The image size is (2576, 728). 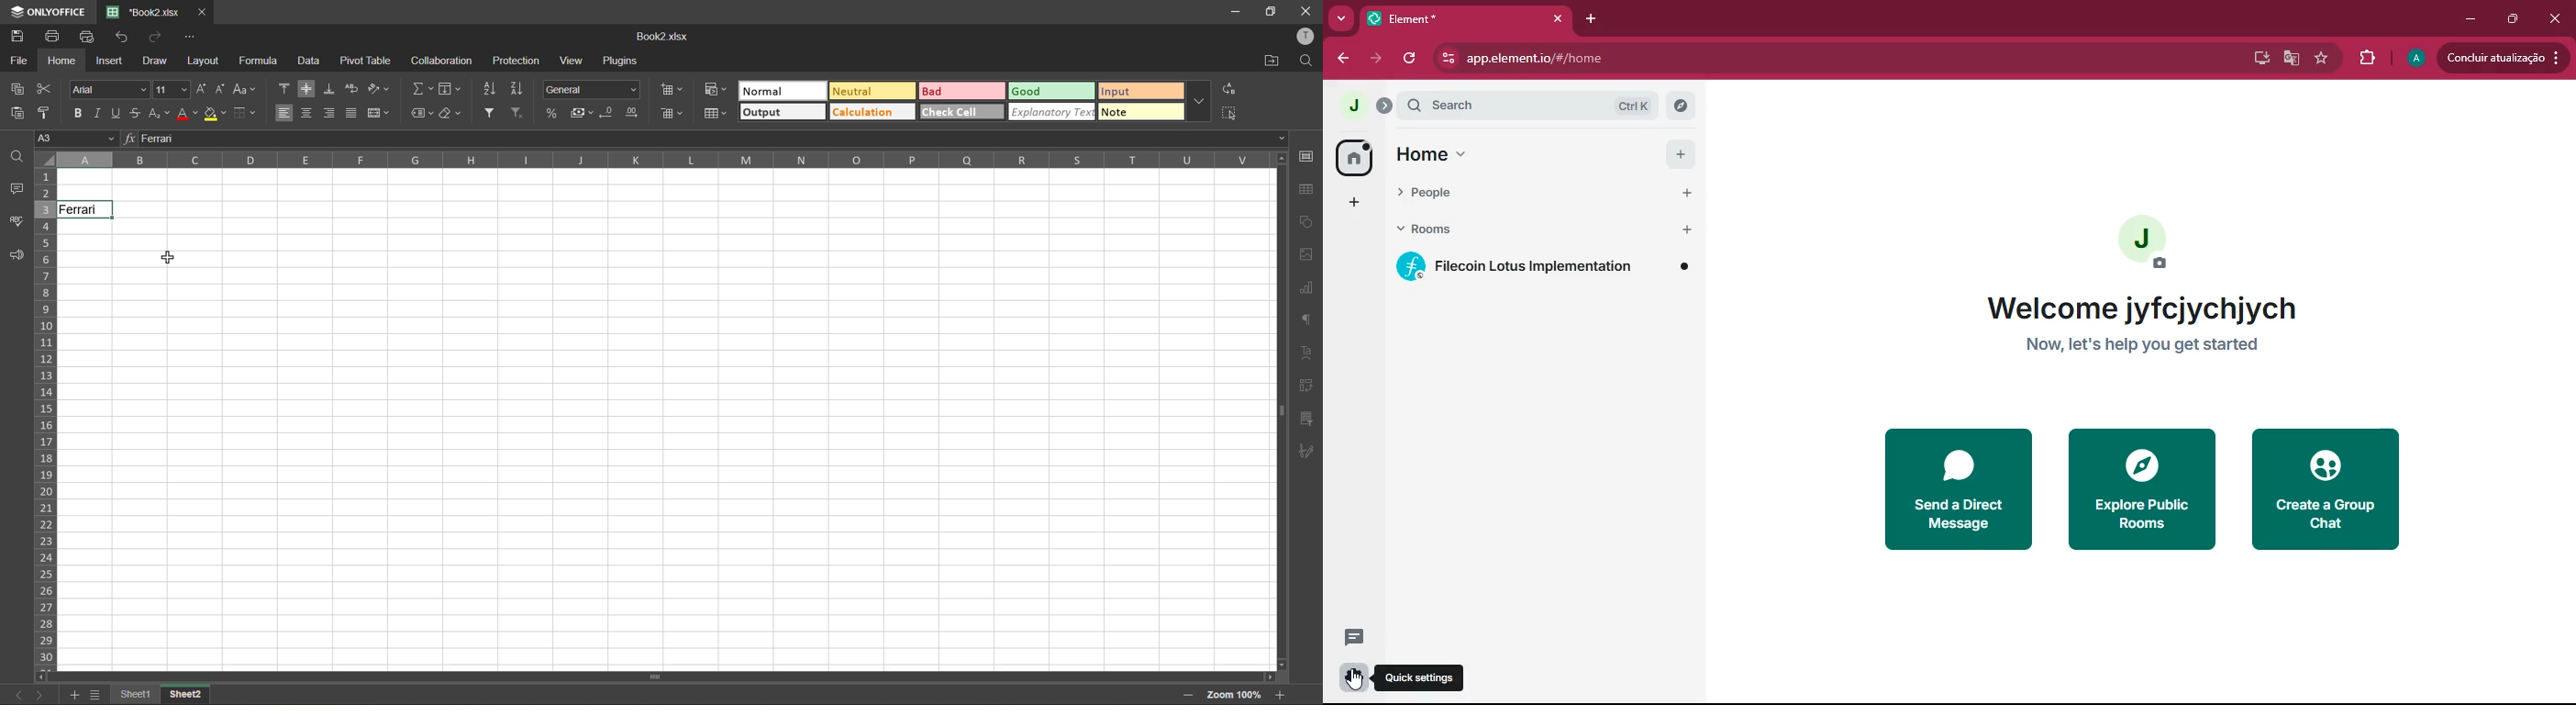 What do you see at coordinates (196, 695) in the screenshot?
I see `sheet 2` at bounding box center [196, 695].